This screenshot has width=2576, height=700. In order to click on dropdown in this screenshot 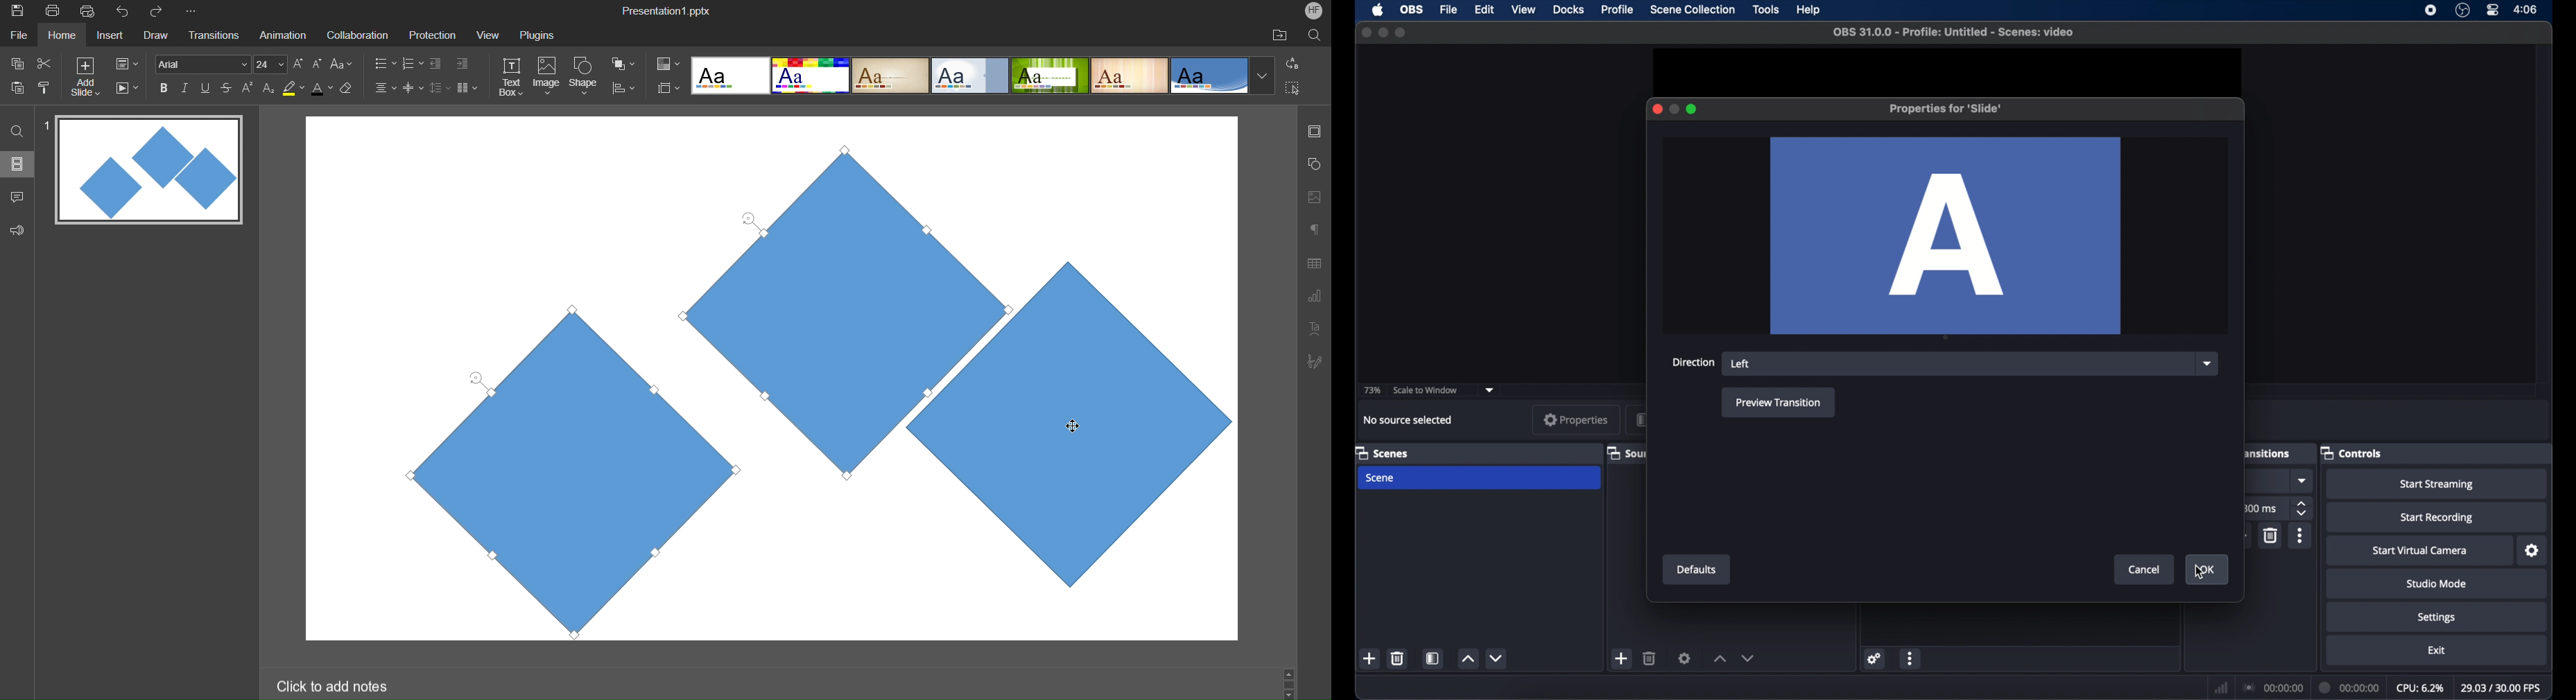, I will do `click(2208, 364)`.